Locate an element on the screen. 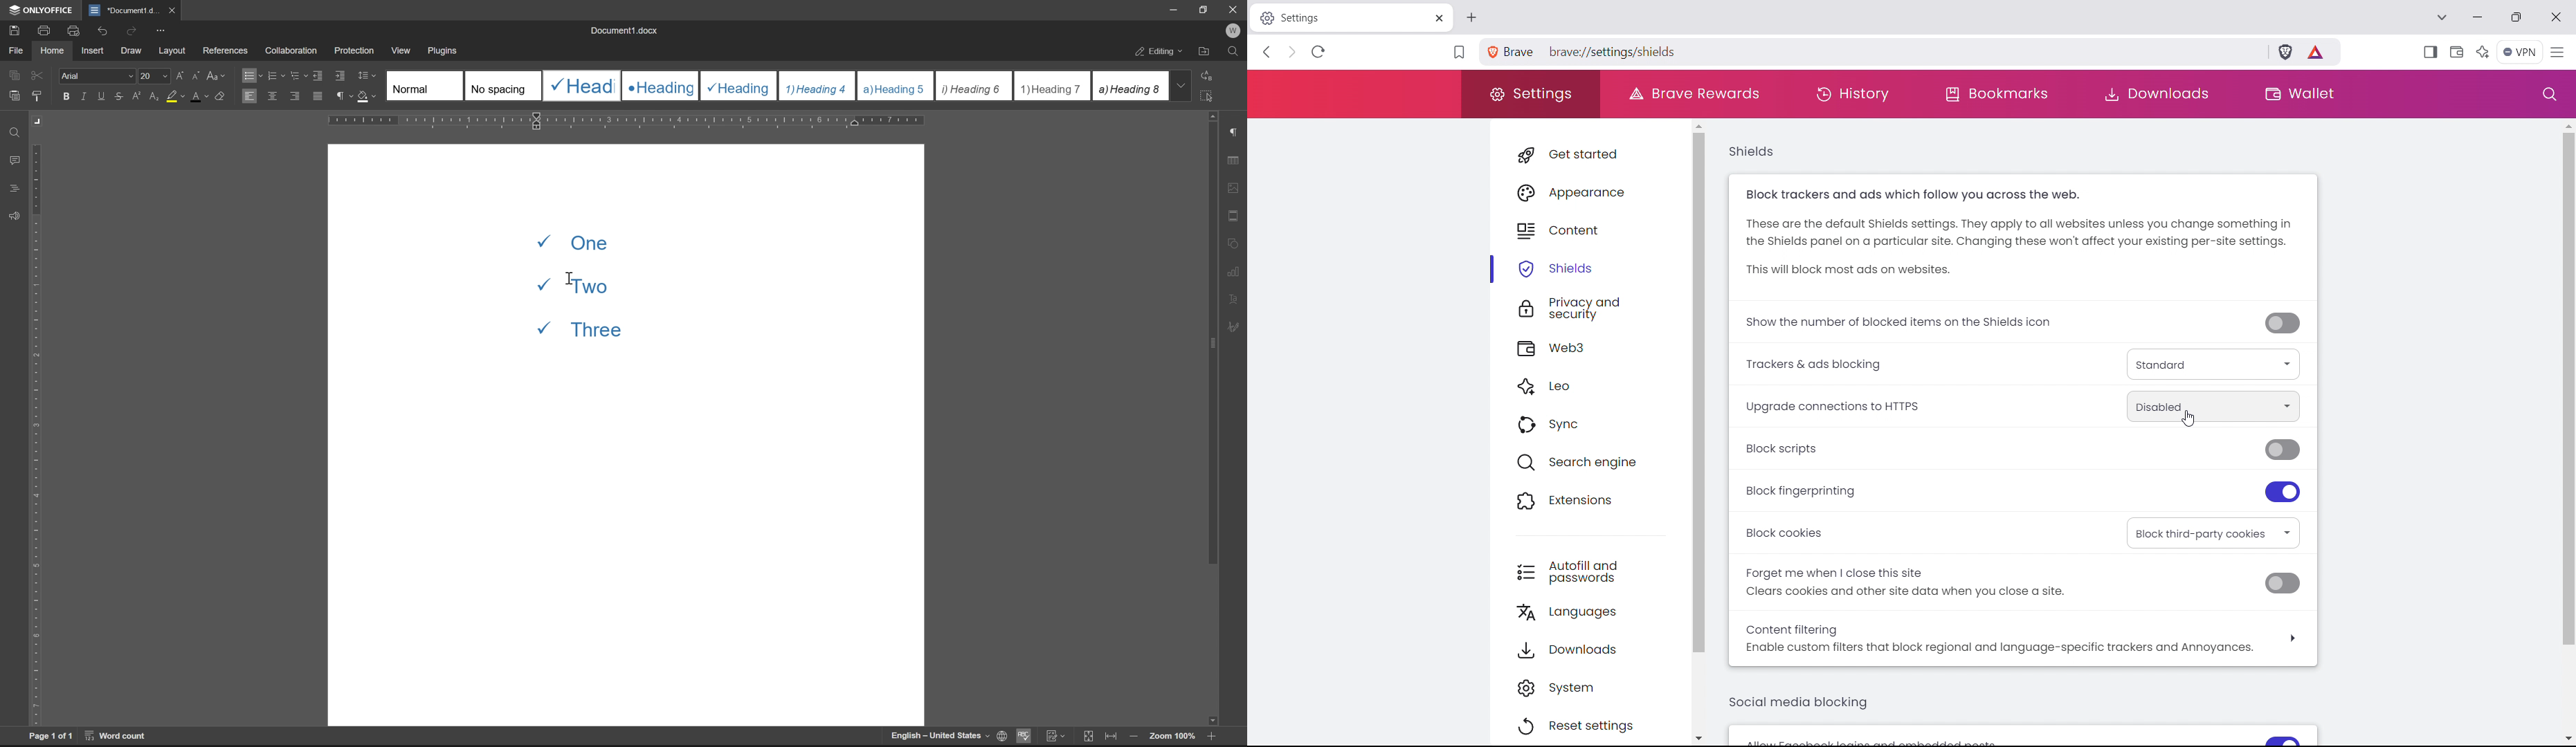  track changes is located at coordinates (1055, 736).